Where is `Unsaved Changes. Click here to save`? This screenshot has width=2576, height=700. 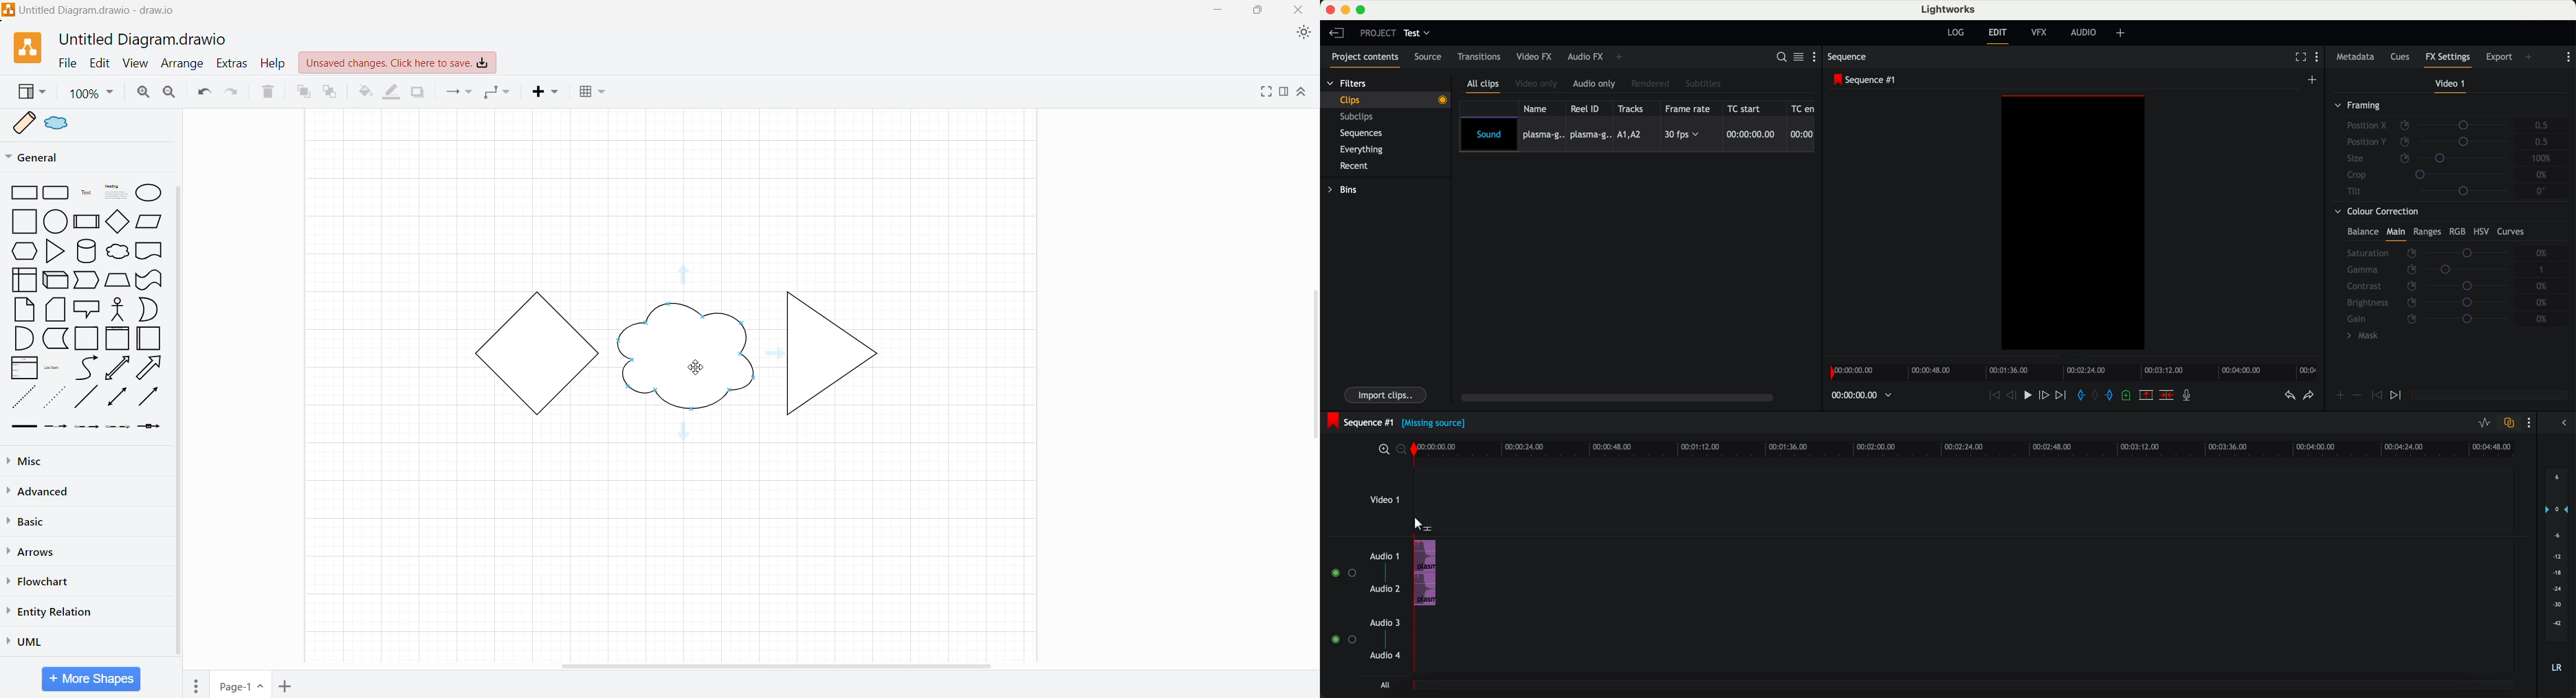
Unsaved Changes. Click here to save is located at coordinates (398, 63).